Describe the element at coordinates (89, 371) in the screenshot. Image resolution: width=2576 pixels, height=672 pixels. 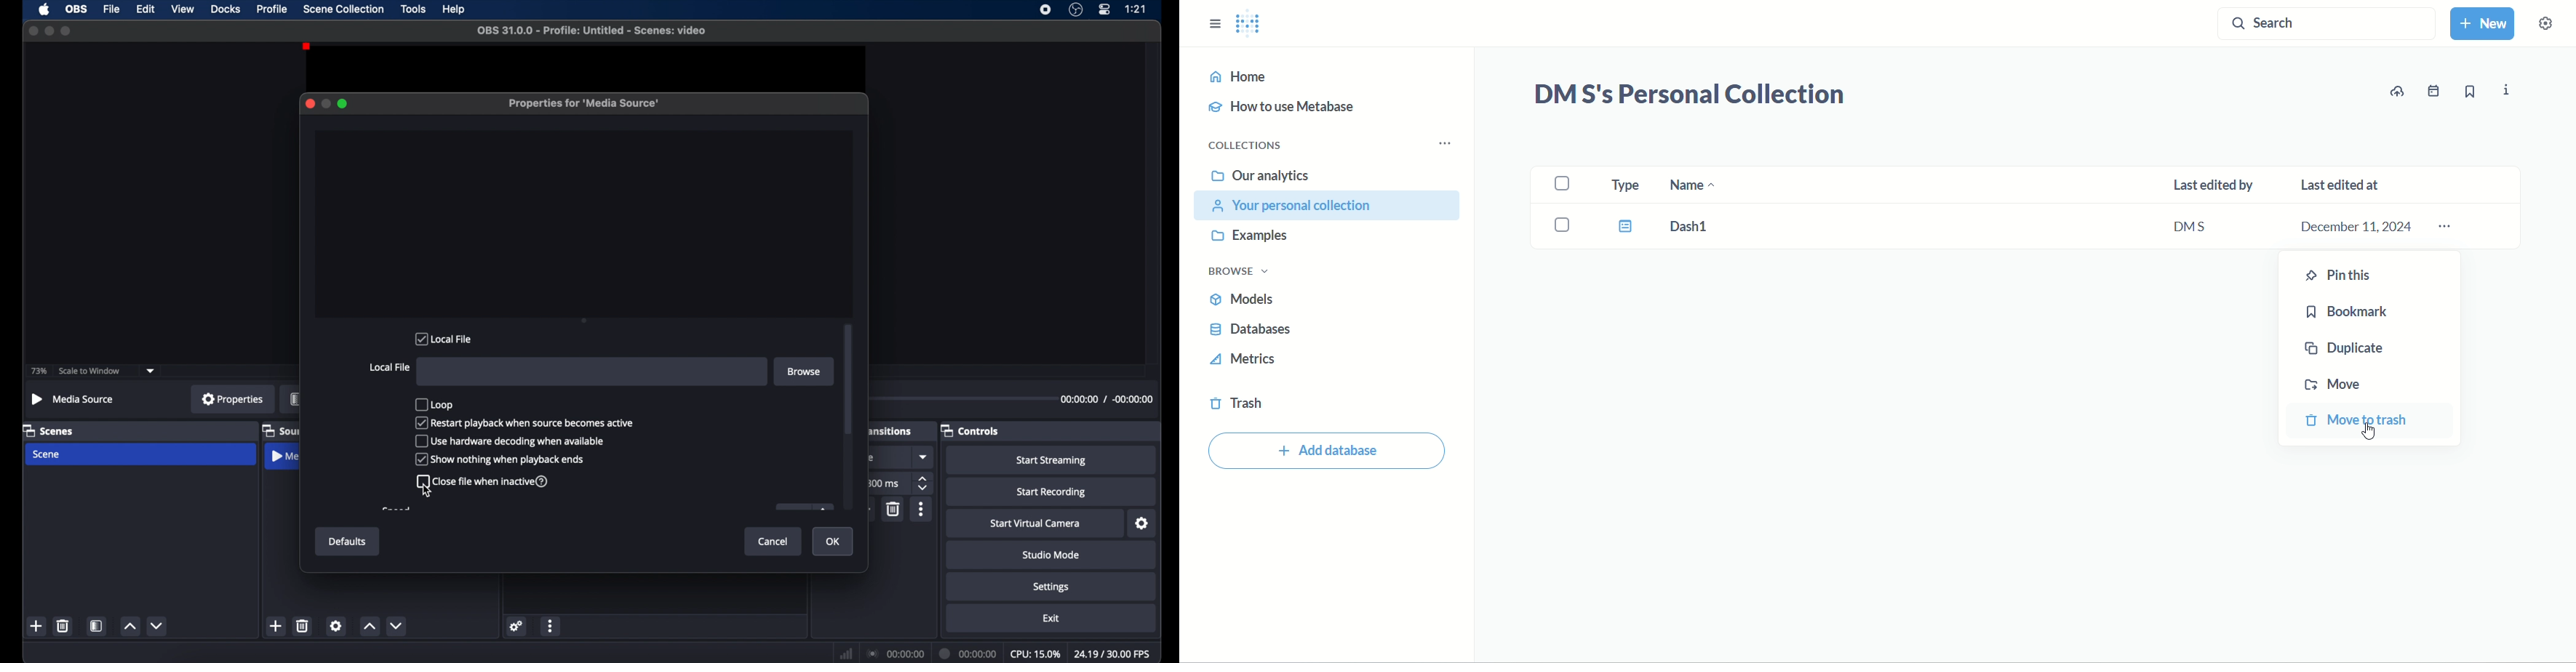
I see `scale to window` at that location.